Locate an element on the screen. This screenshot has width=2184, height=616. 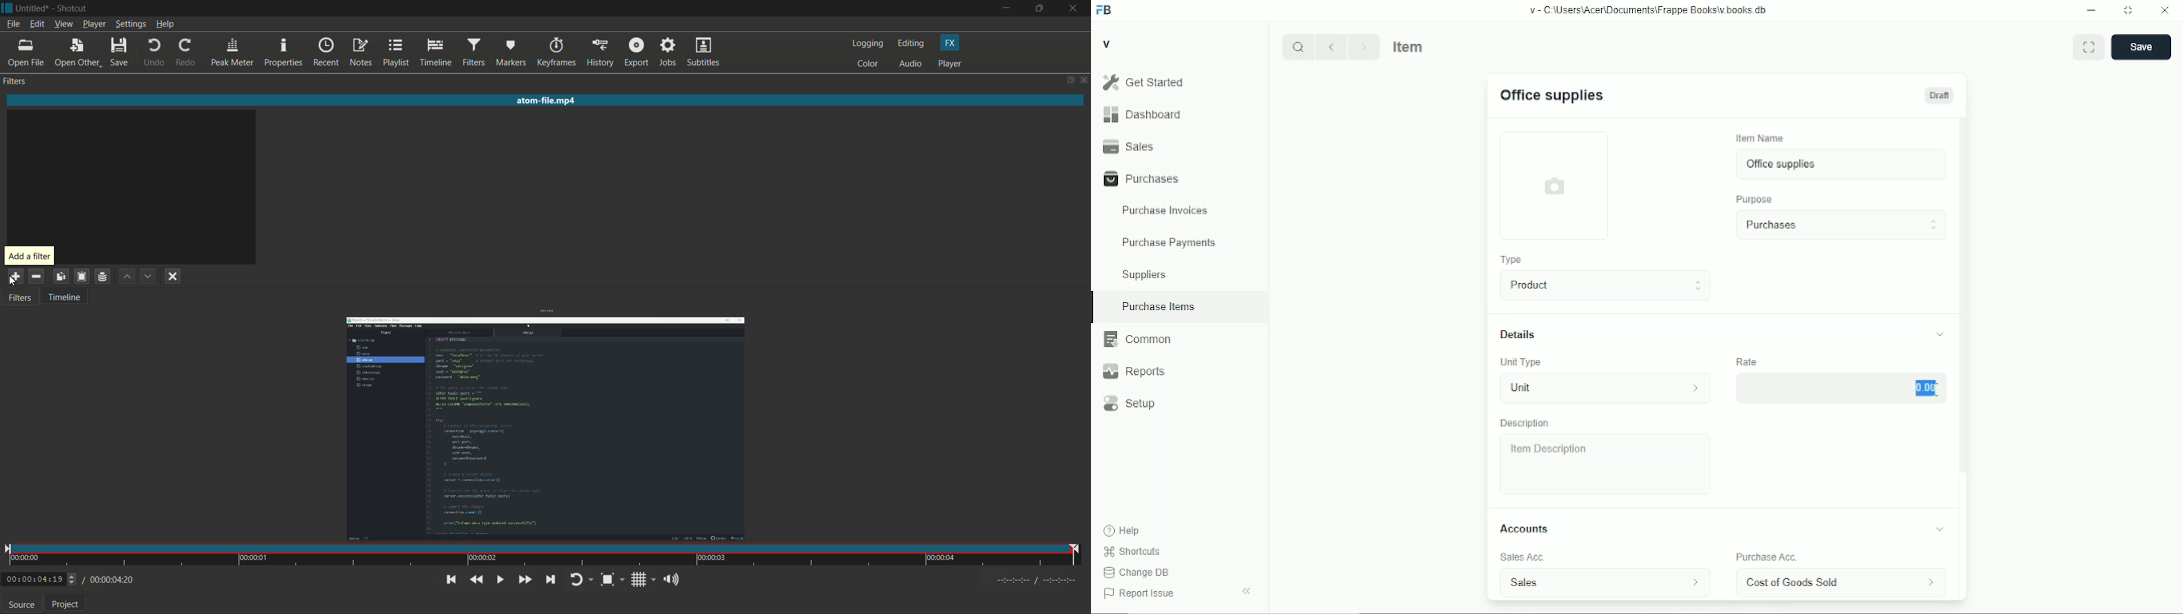
v is located at coordinates (1108, 43).